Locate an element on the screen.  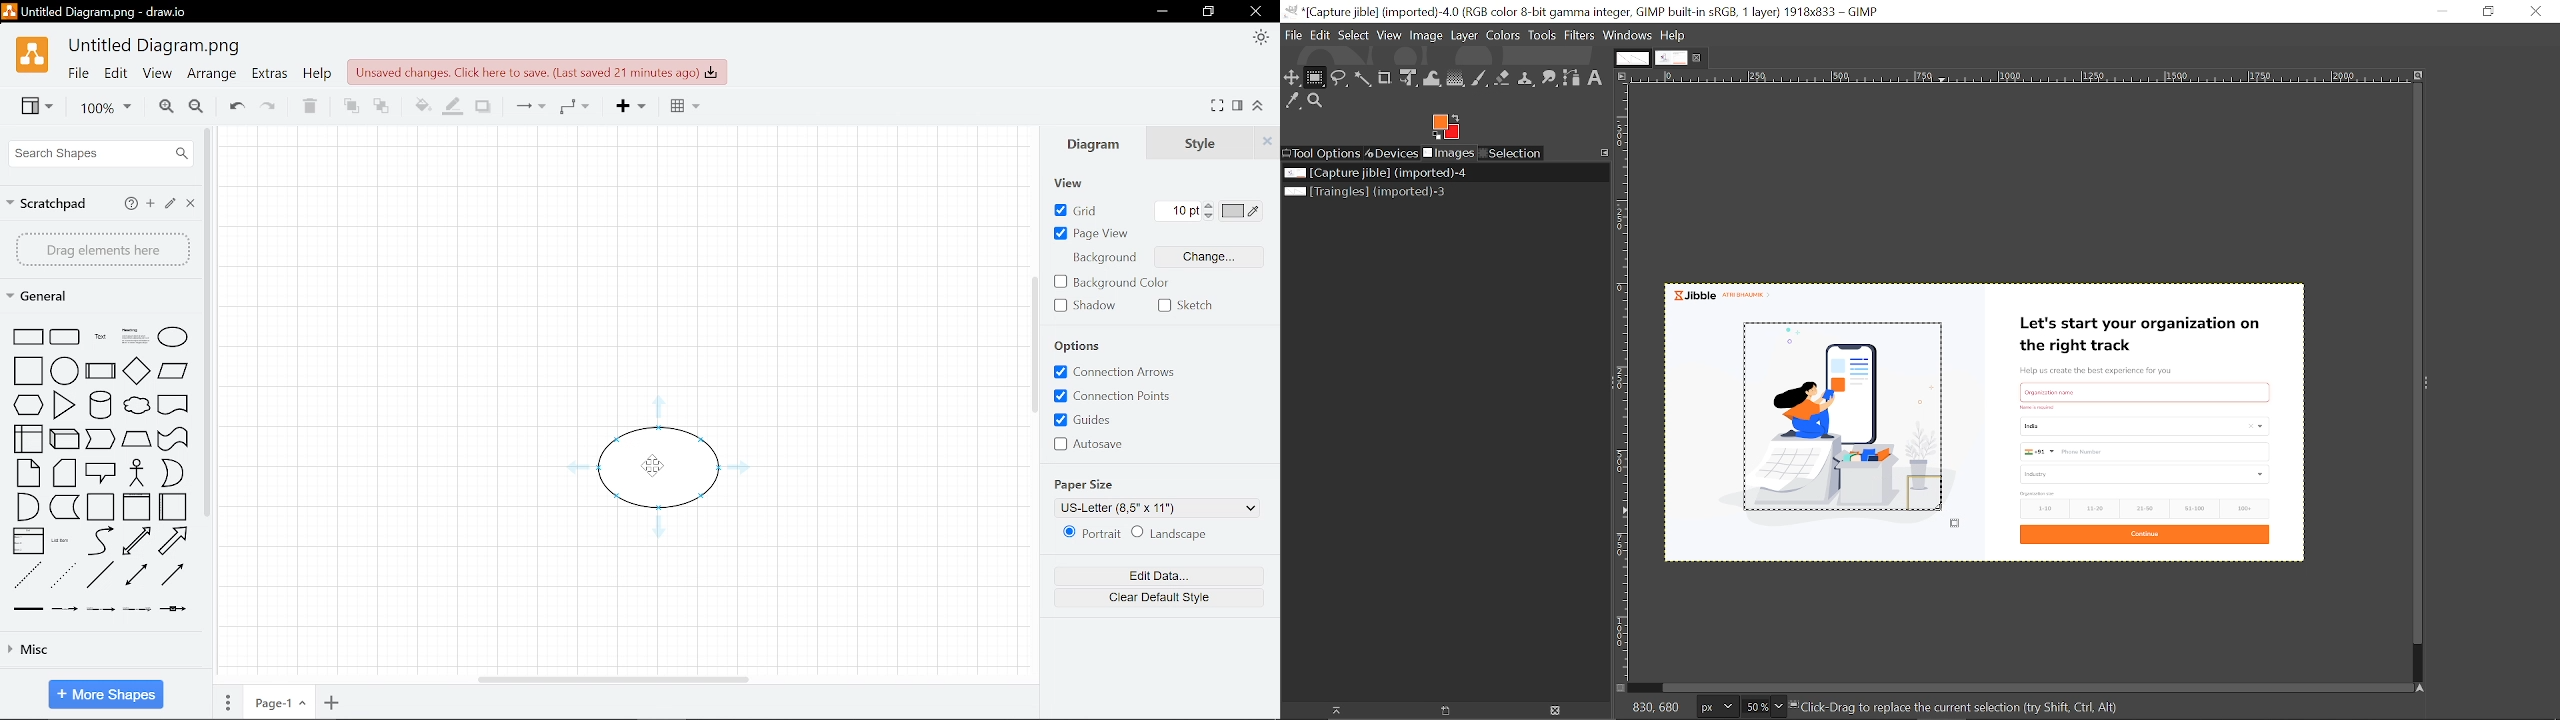
General shapes is located at coordinates (96, 295).